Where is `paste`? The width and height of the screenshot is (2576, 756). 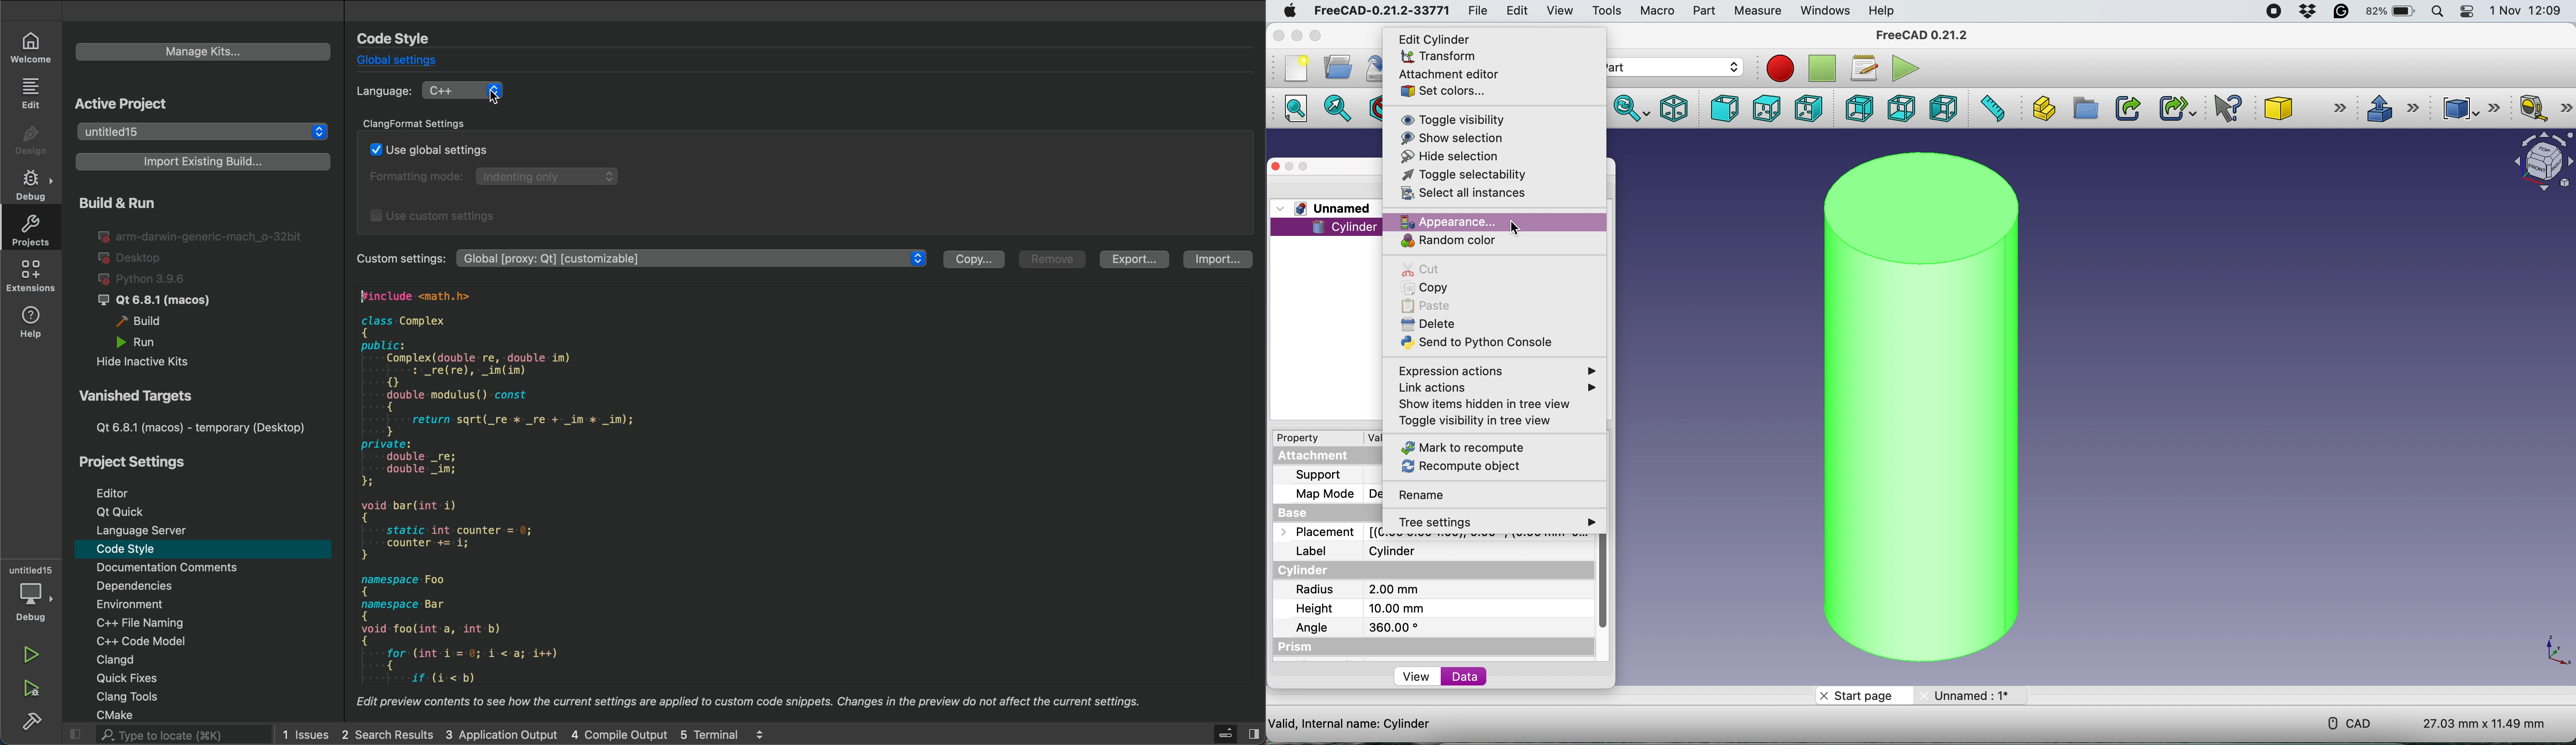 paste is located at coordinates (1424, 307).